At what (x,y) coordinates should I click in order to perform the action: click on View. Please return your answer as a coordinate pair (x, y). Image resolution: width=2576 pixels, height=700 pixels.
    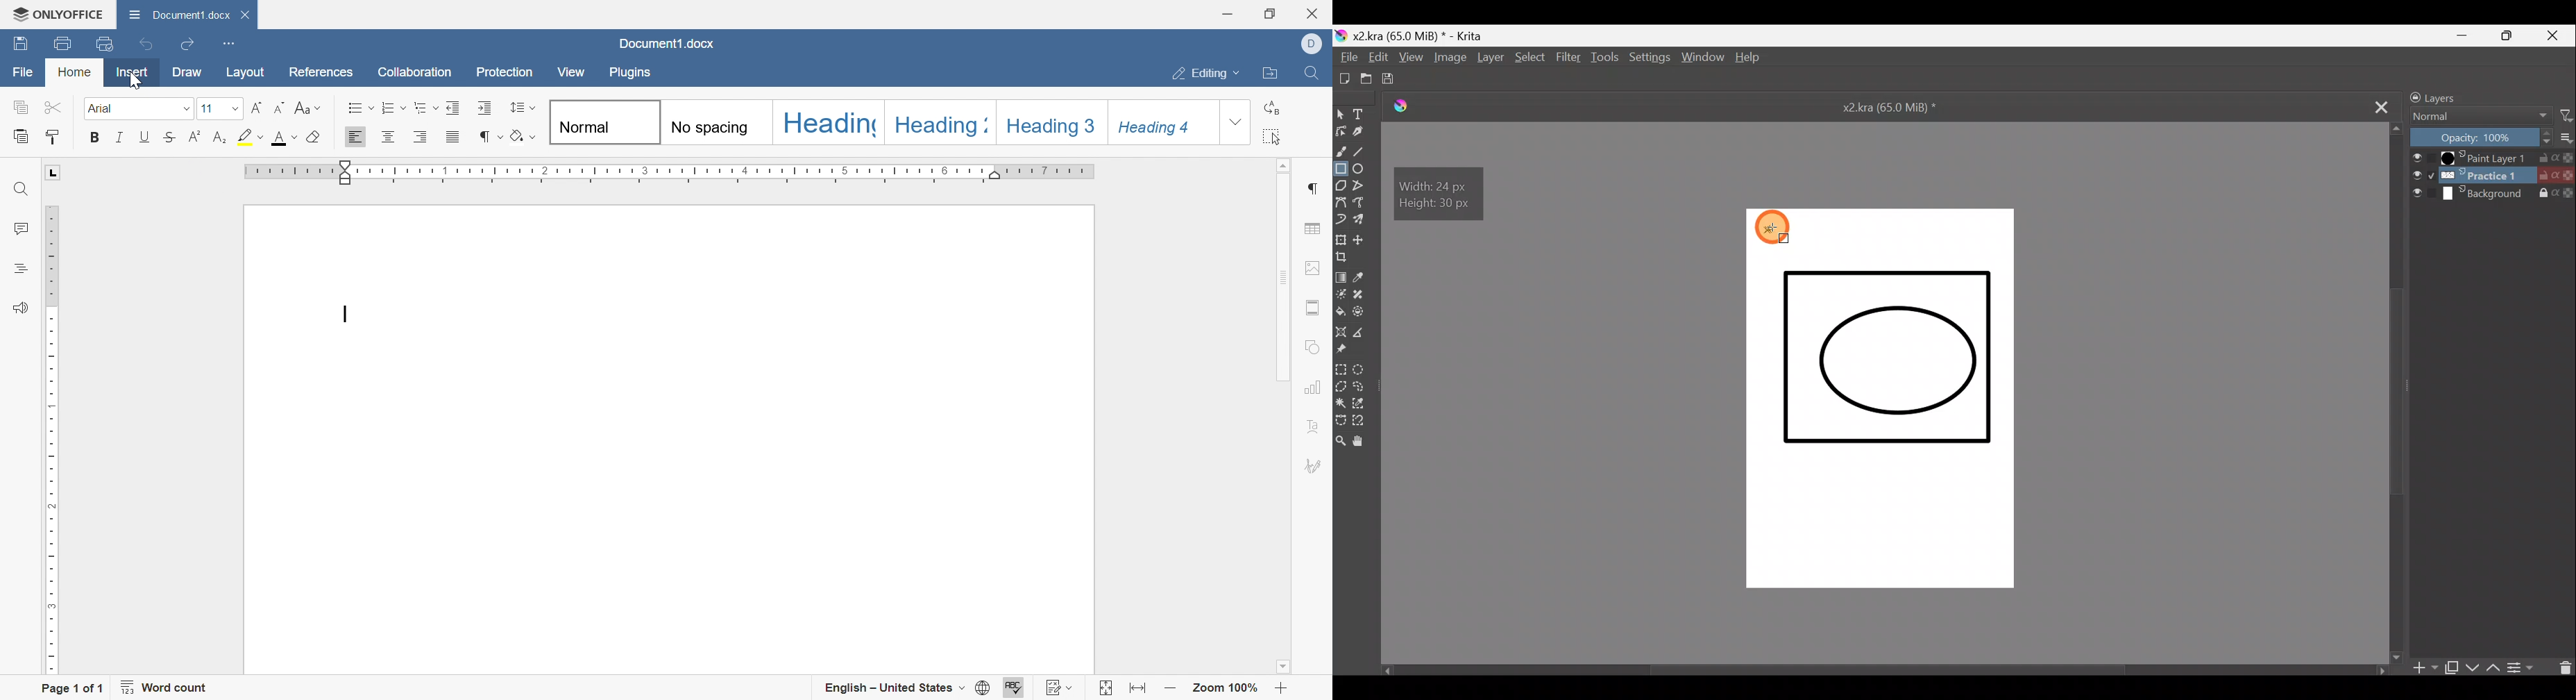
    Looking at the image, I should click on (570, 74).